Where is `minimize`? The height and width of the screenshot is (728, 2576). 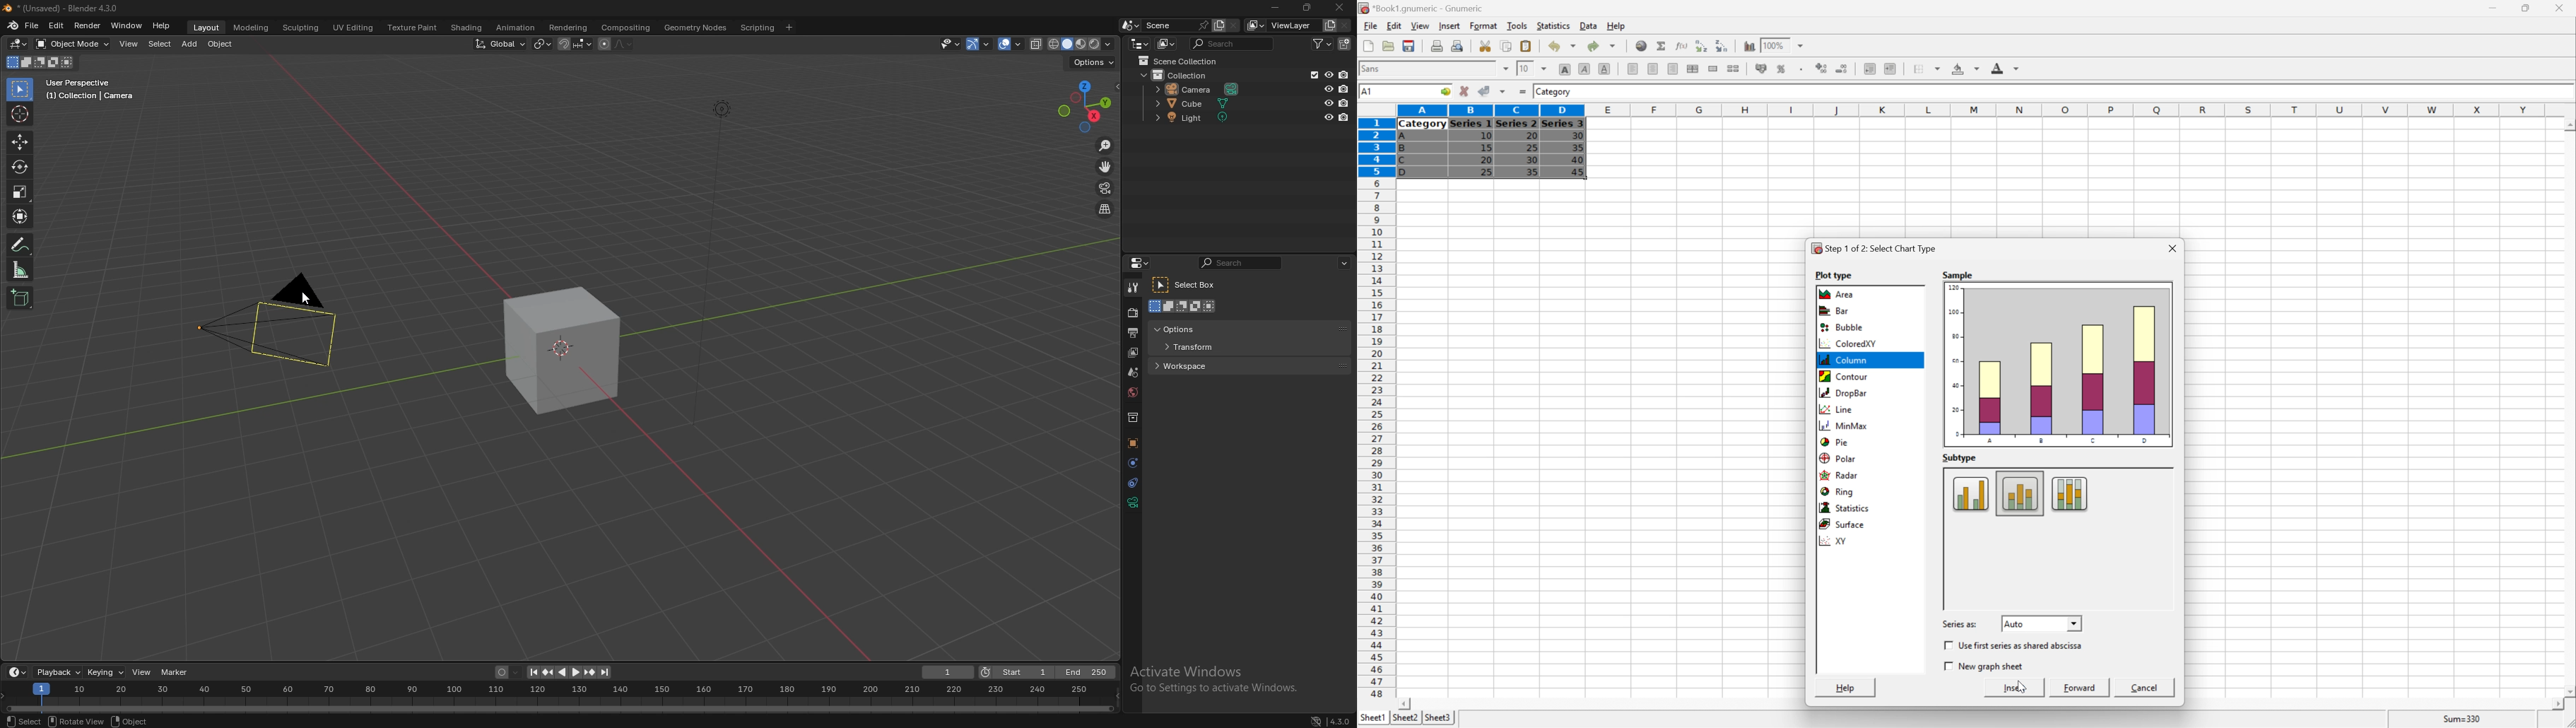 minimize is located at coordinates (1277, 8).